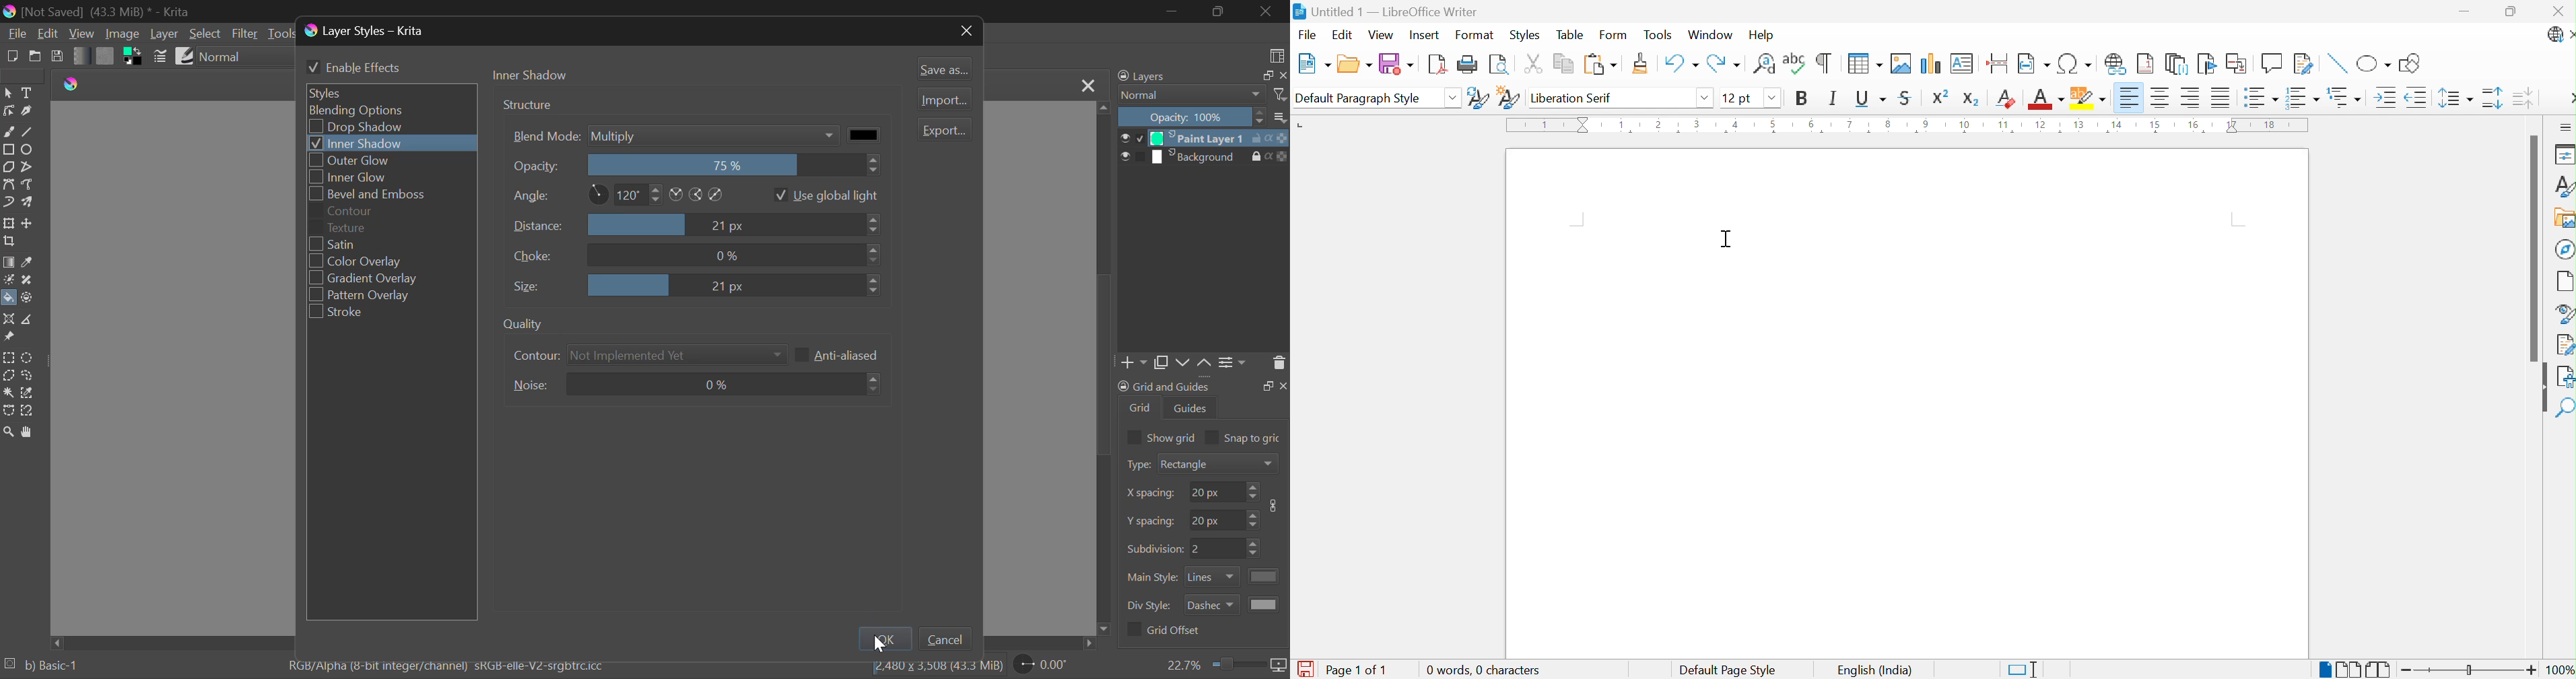 The image size is (2576, 700). What do you see at coordinates (390, 144) in the screenshot?
I see `Inner Shadow` at bounding box center [390, 144].